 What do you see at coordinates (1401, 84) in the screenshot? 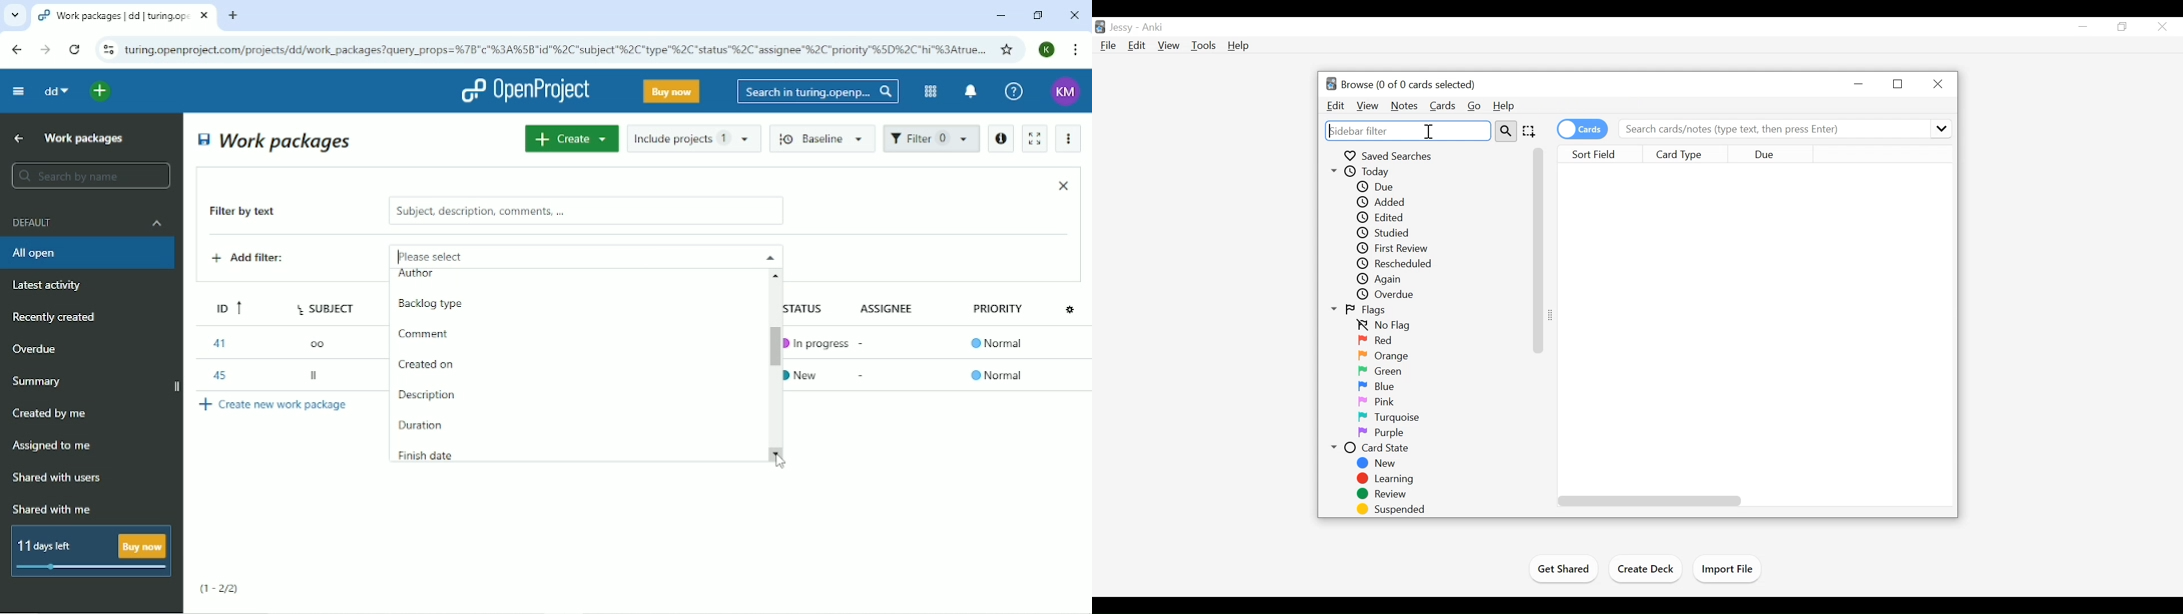
I see `Browse (number of cards out of cards selected)` at bounding box center [1401, 84].